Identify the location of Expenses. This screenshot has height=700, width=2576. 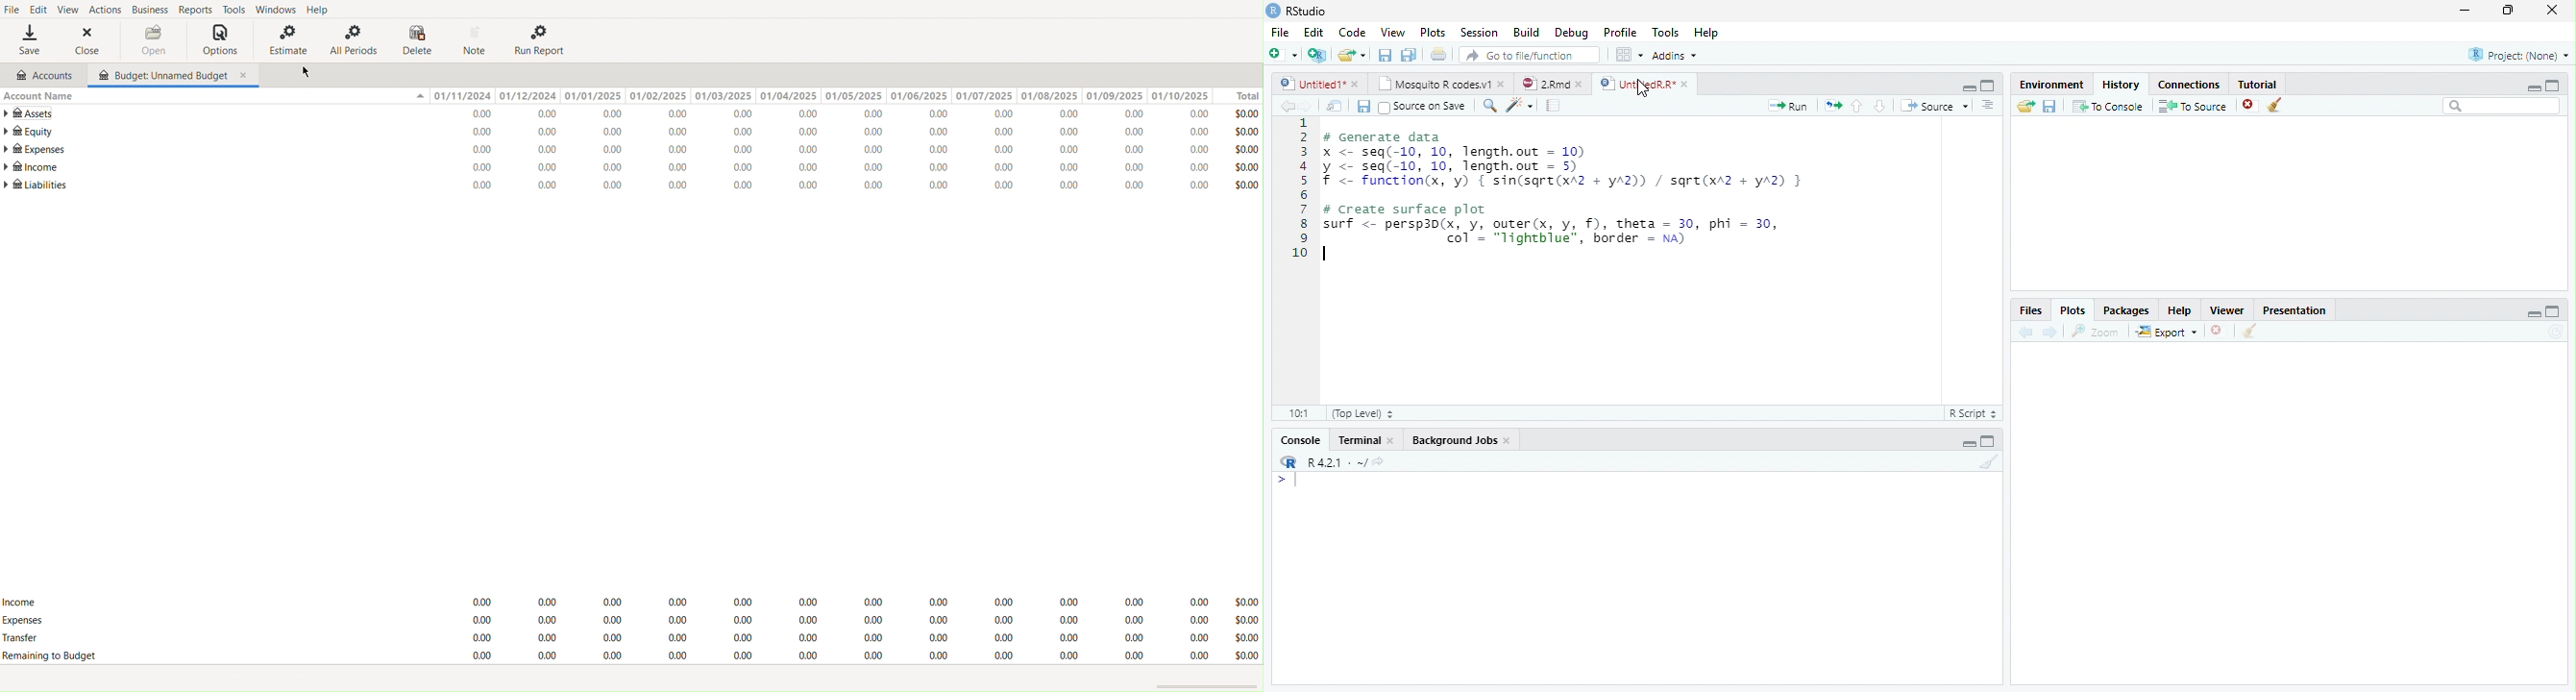
(36, 150).